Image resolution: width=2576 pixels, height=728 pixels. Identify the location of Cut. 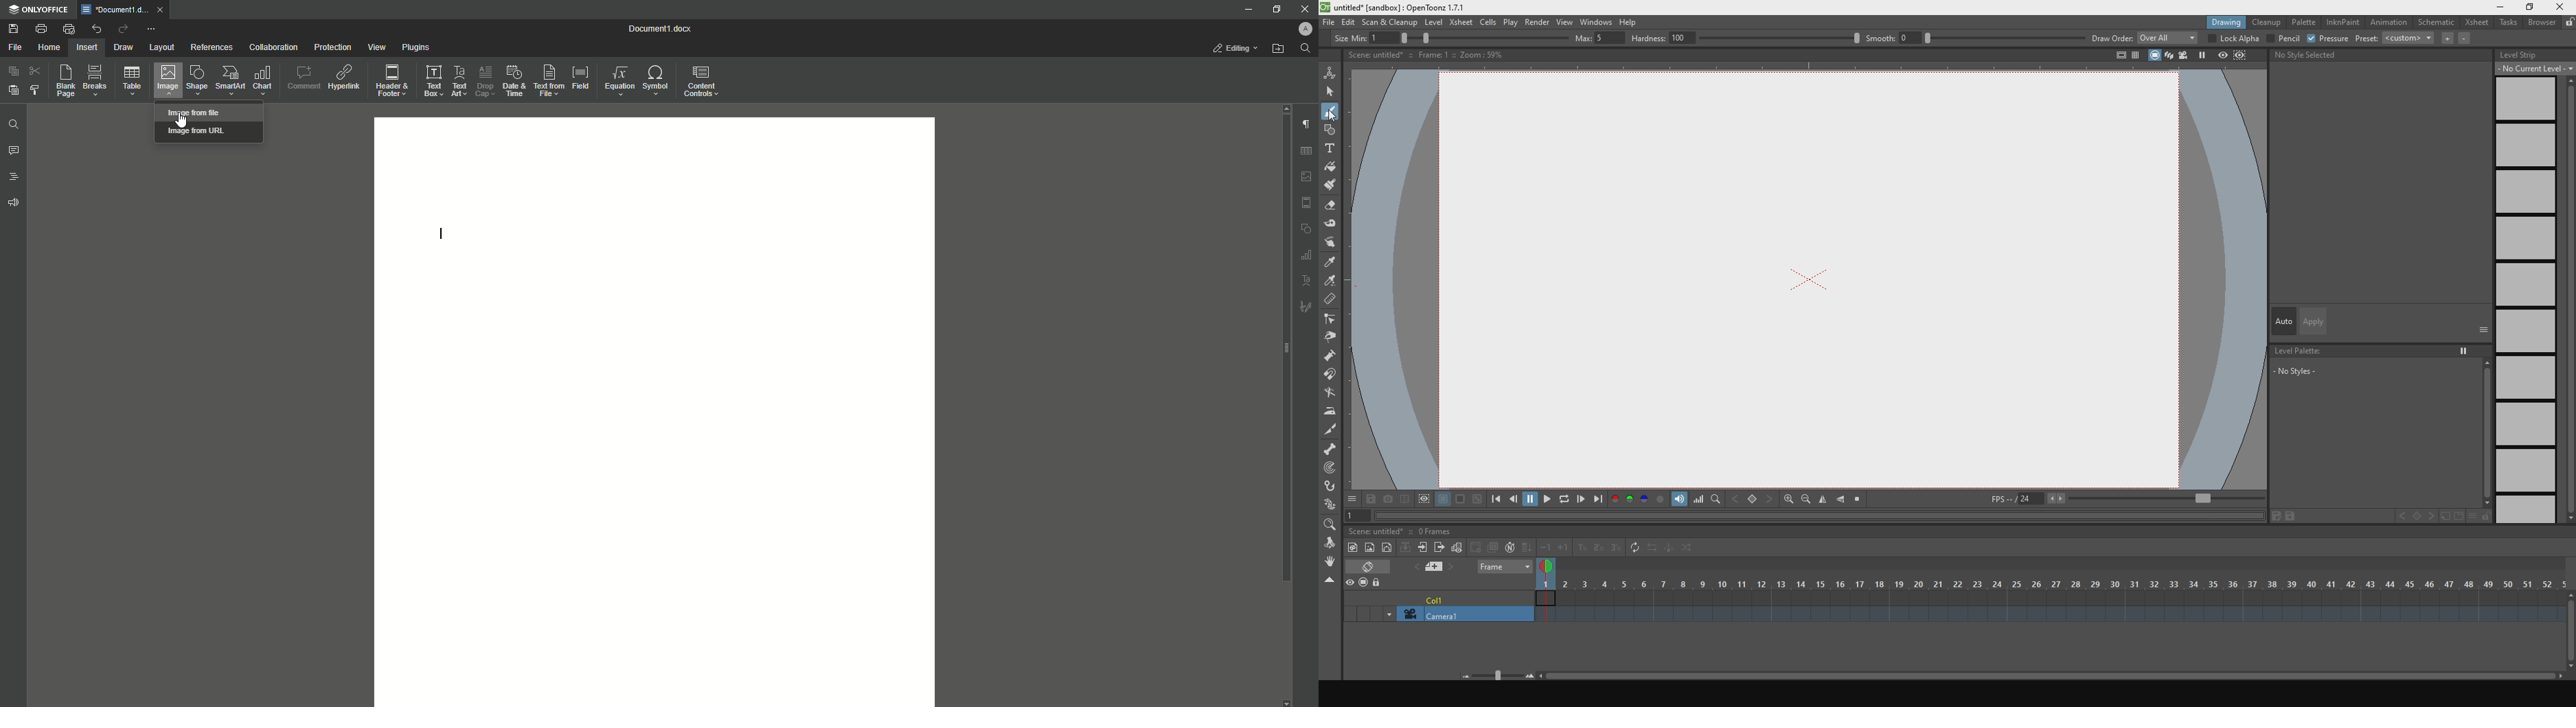
(35, 71).